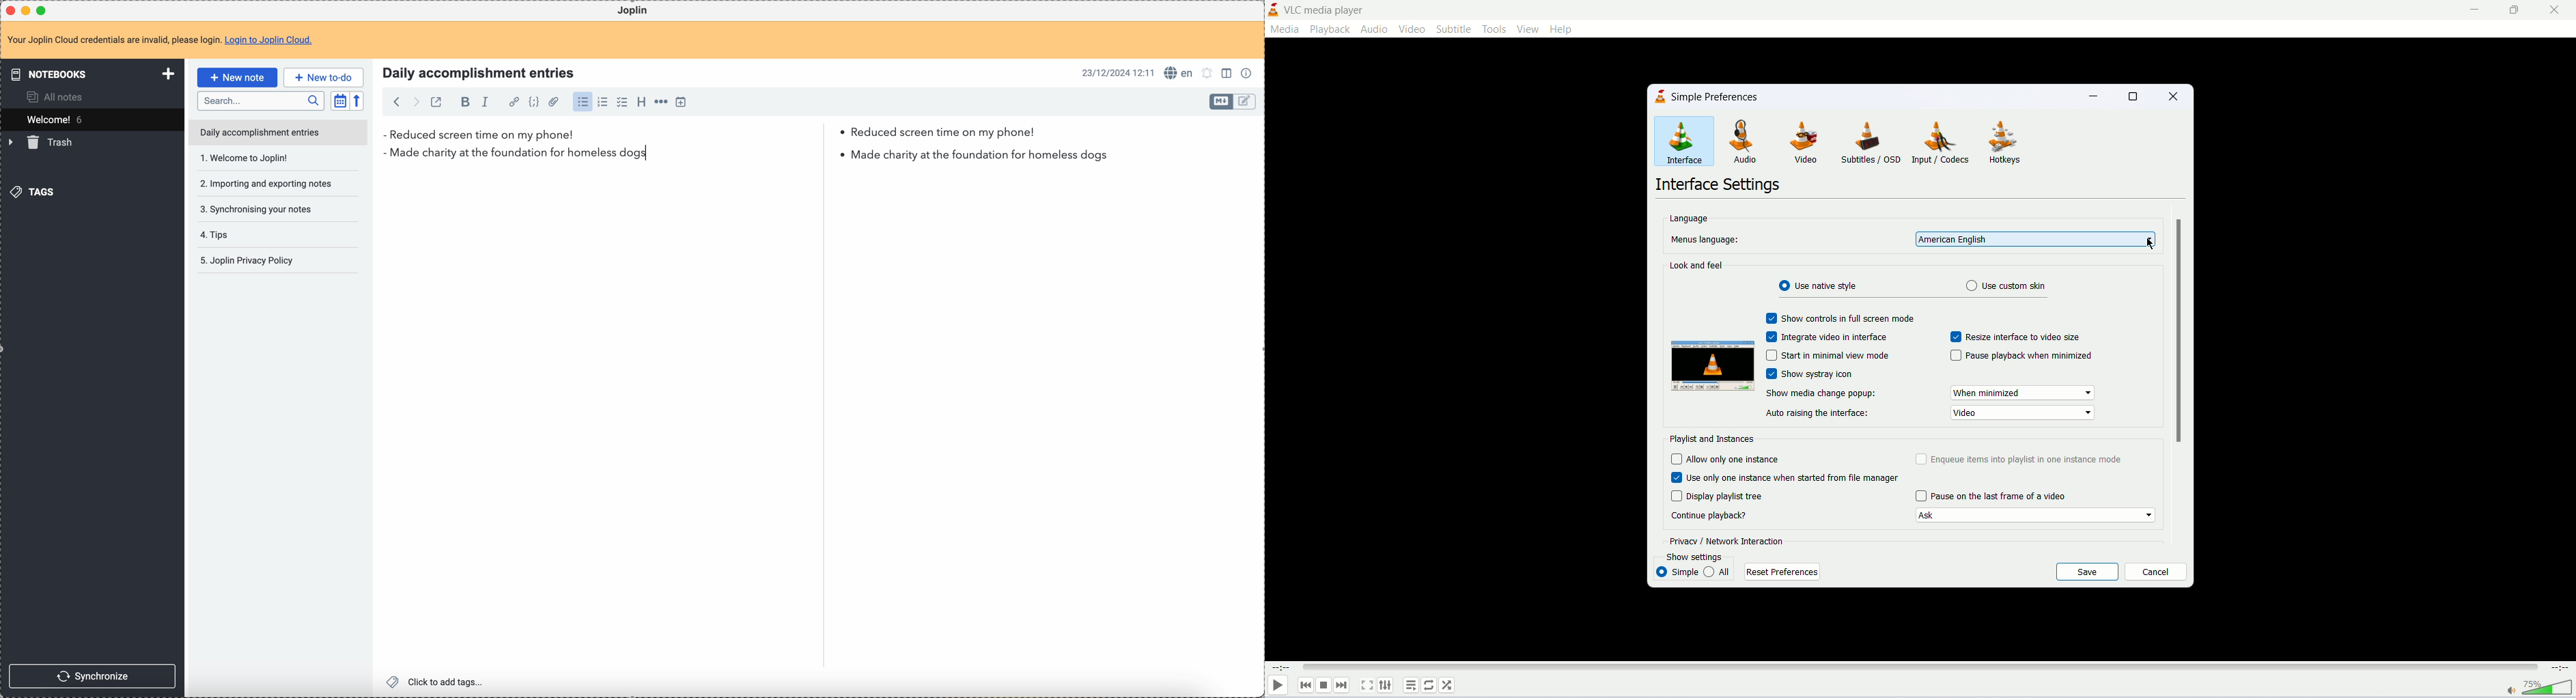  What do you see at coordinates (1821, 394) in the screenshot?
I see `show media change popup` at bounding box center [1821, 394].